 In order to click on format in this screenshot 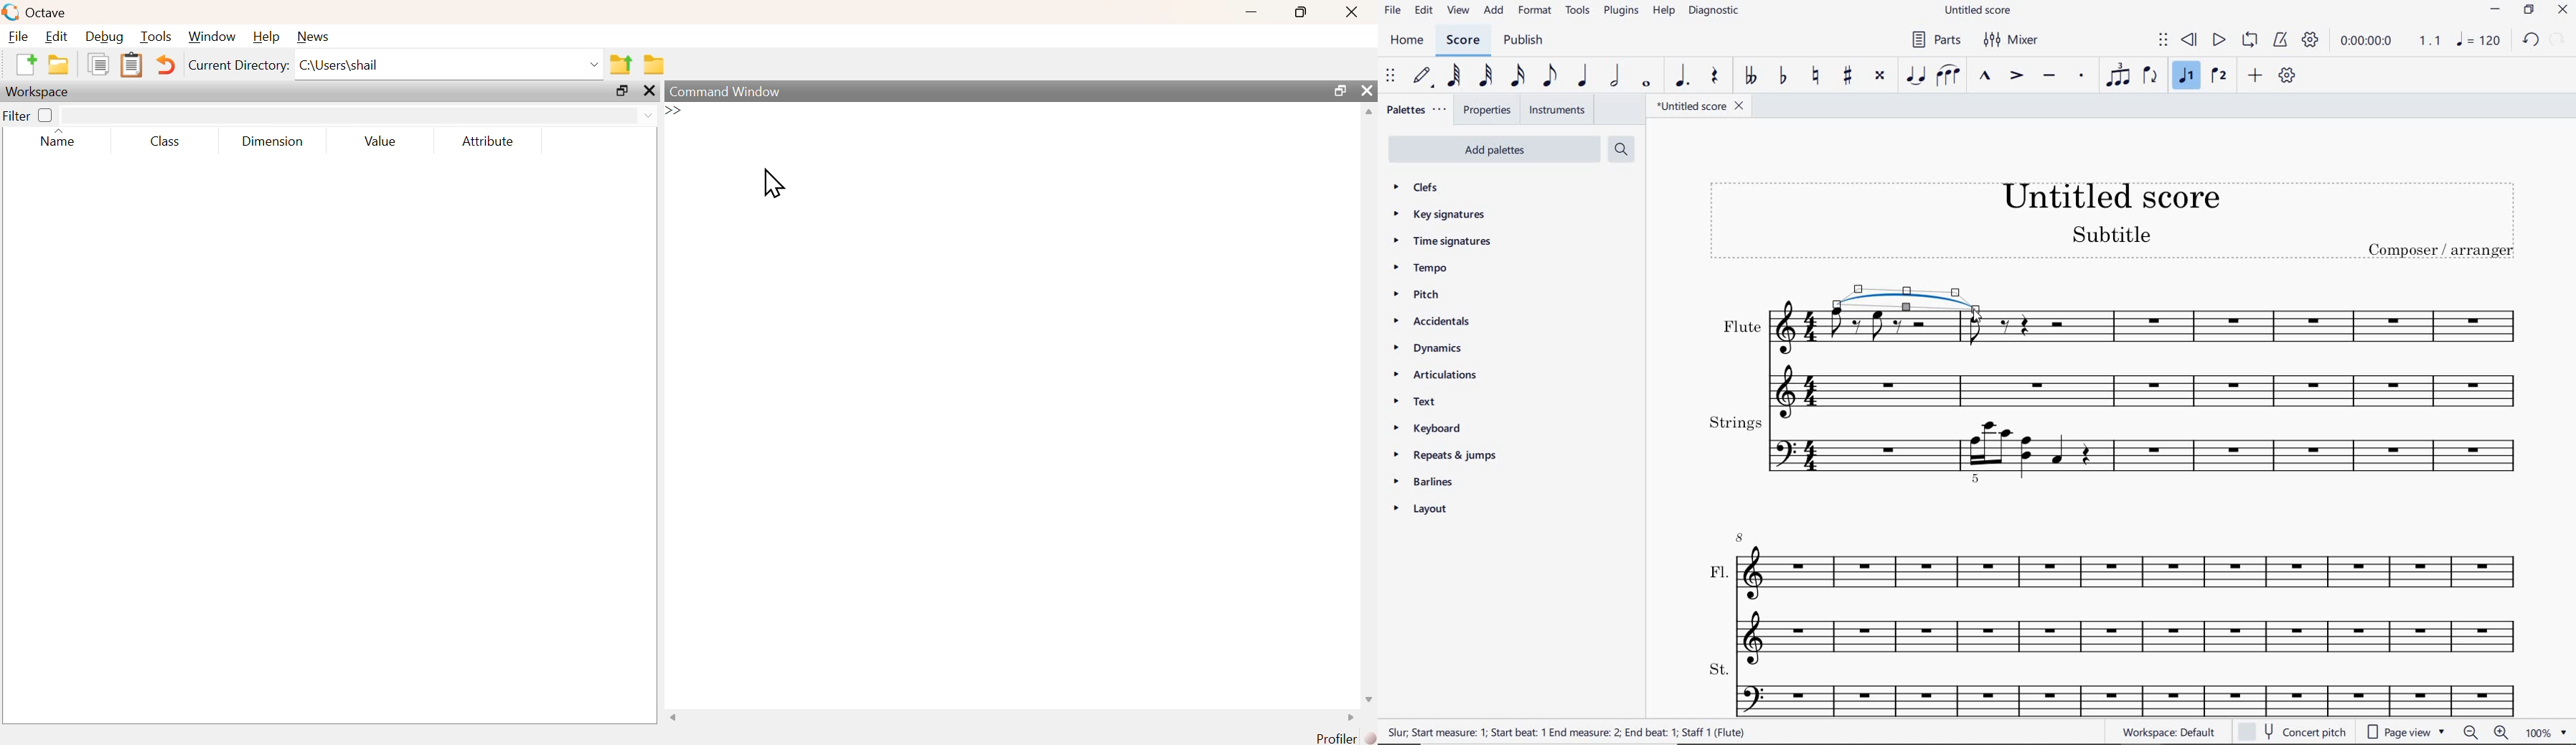, I will do `click(1533, 11)`.